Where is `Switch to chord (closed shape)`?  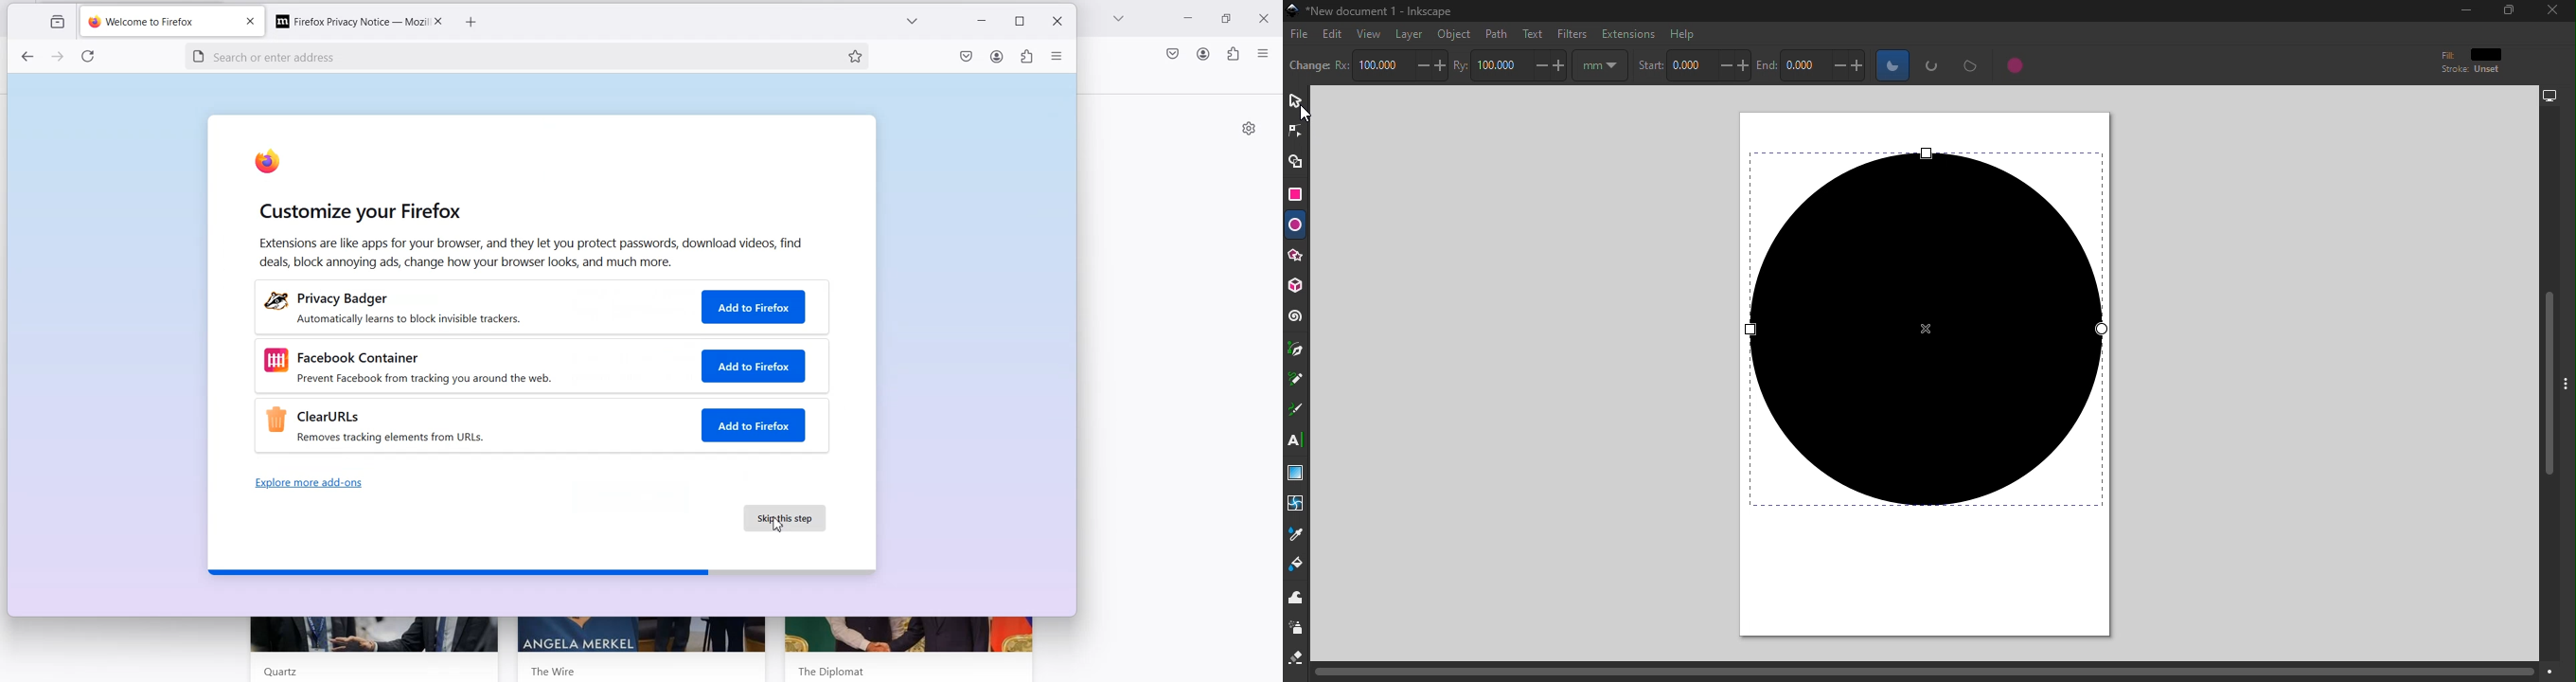
Switch to chord (closed shape) is located at coordinates (1967, 67).